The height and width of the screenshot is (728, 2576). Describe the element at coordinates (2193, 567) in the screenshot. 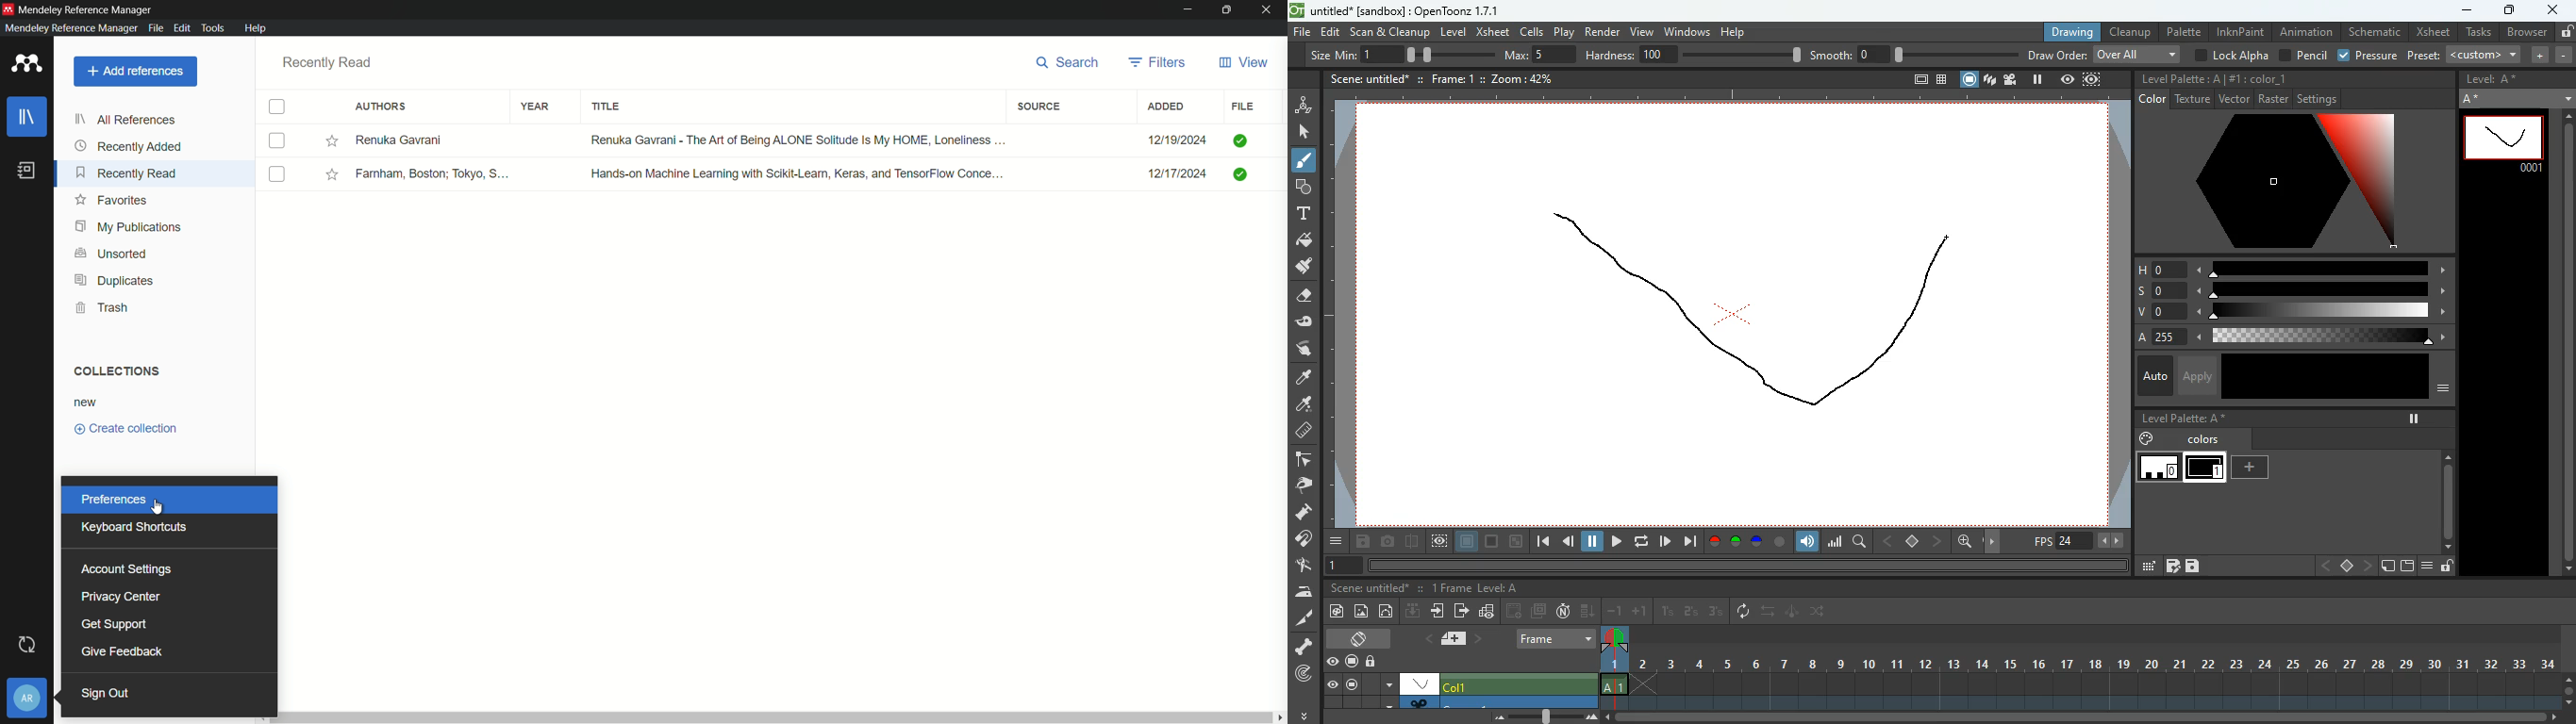

I see `save` at that location.